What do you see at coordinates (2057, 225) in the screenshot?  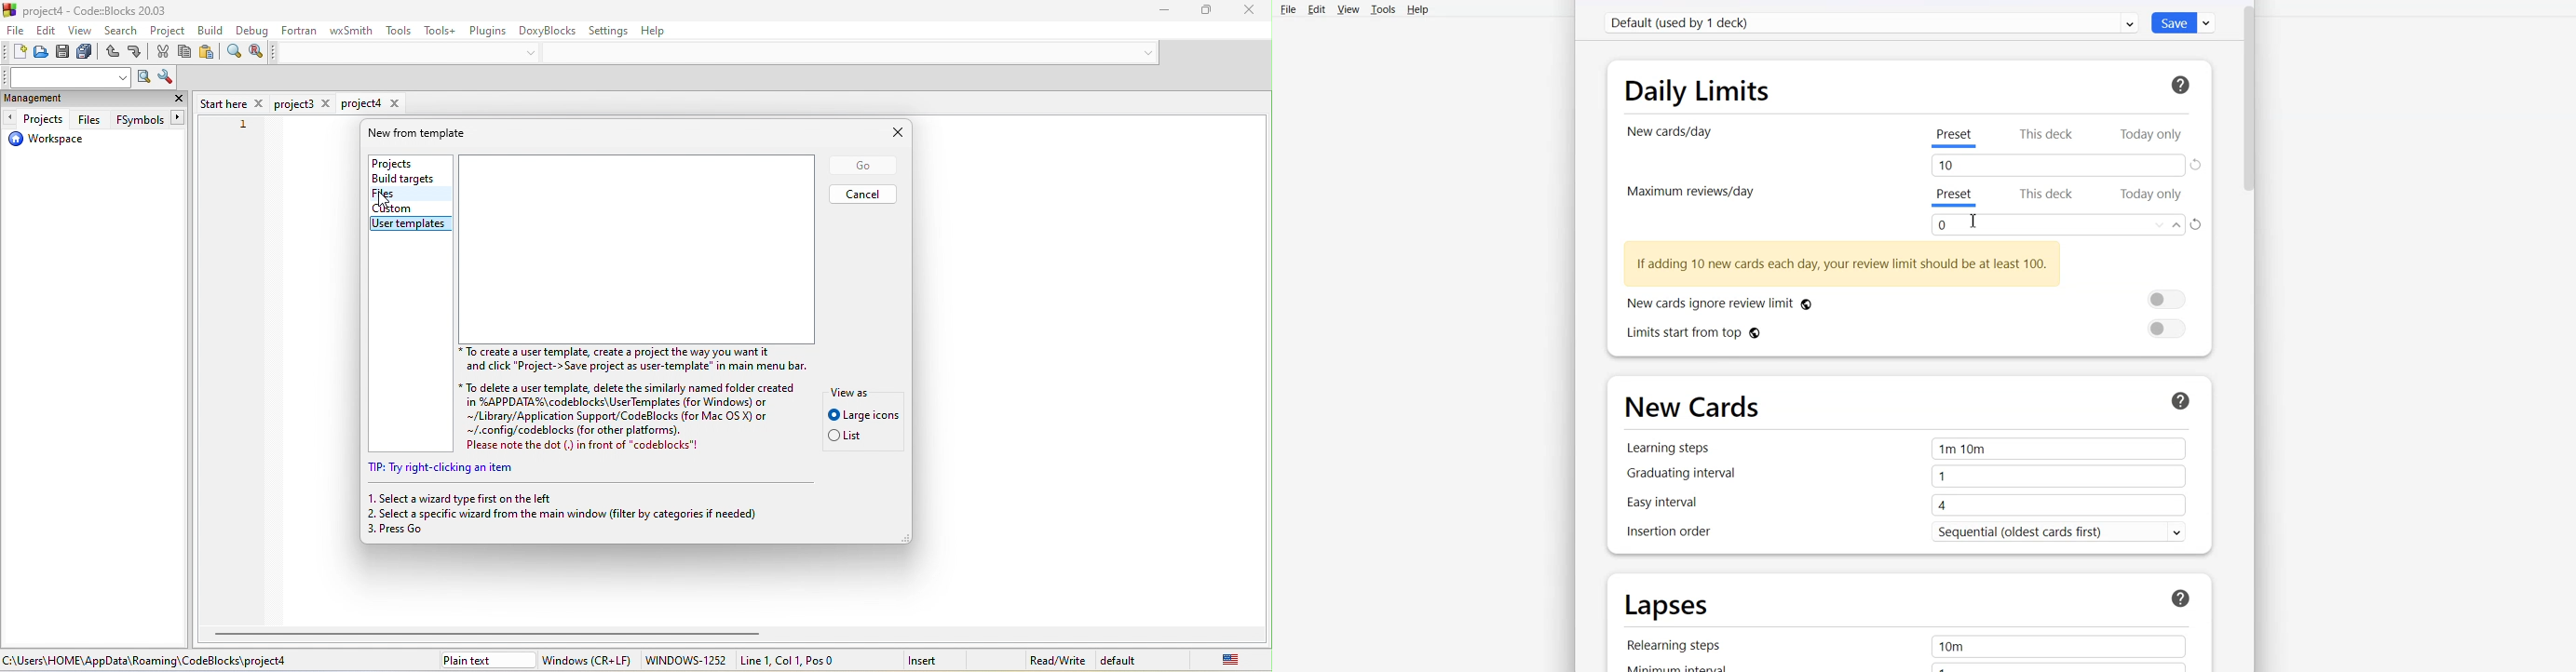 I see `Enter amount` at bounding box center [2057, 225].